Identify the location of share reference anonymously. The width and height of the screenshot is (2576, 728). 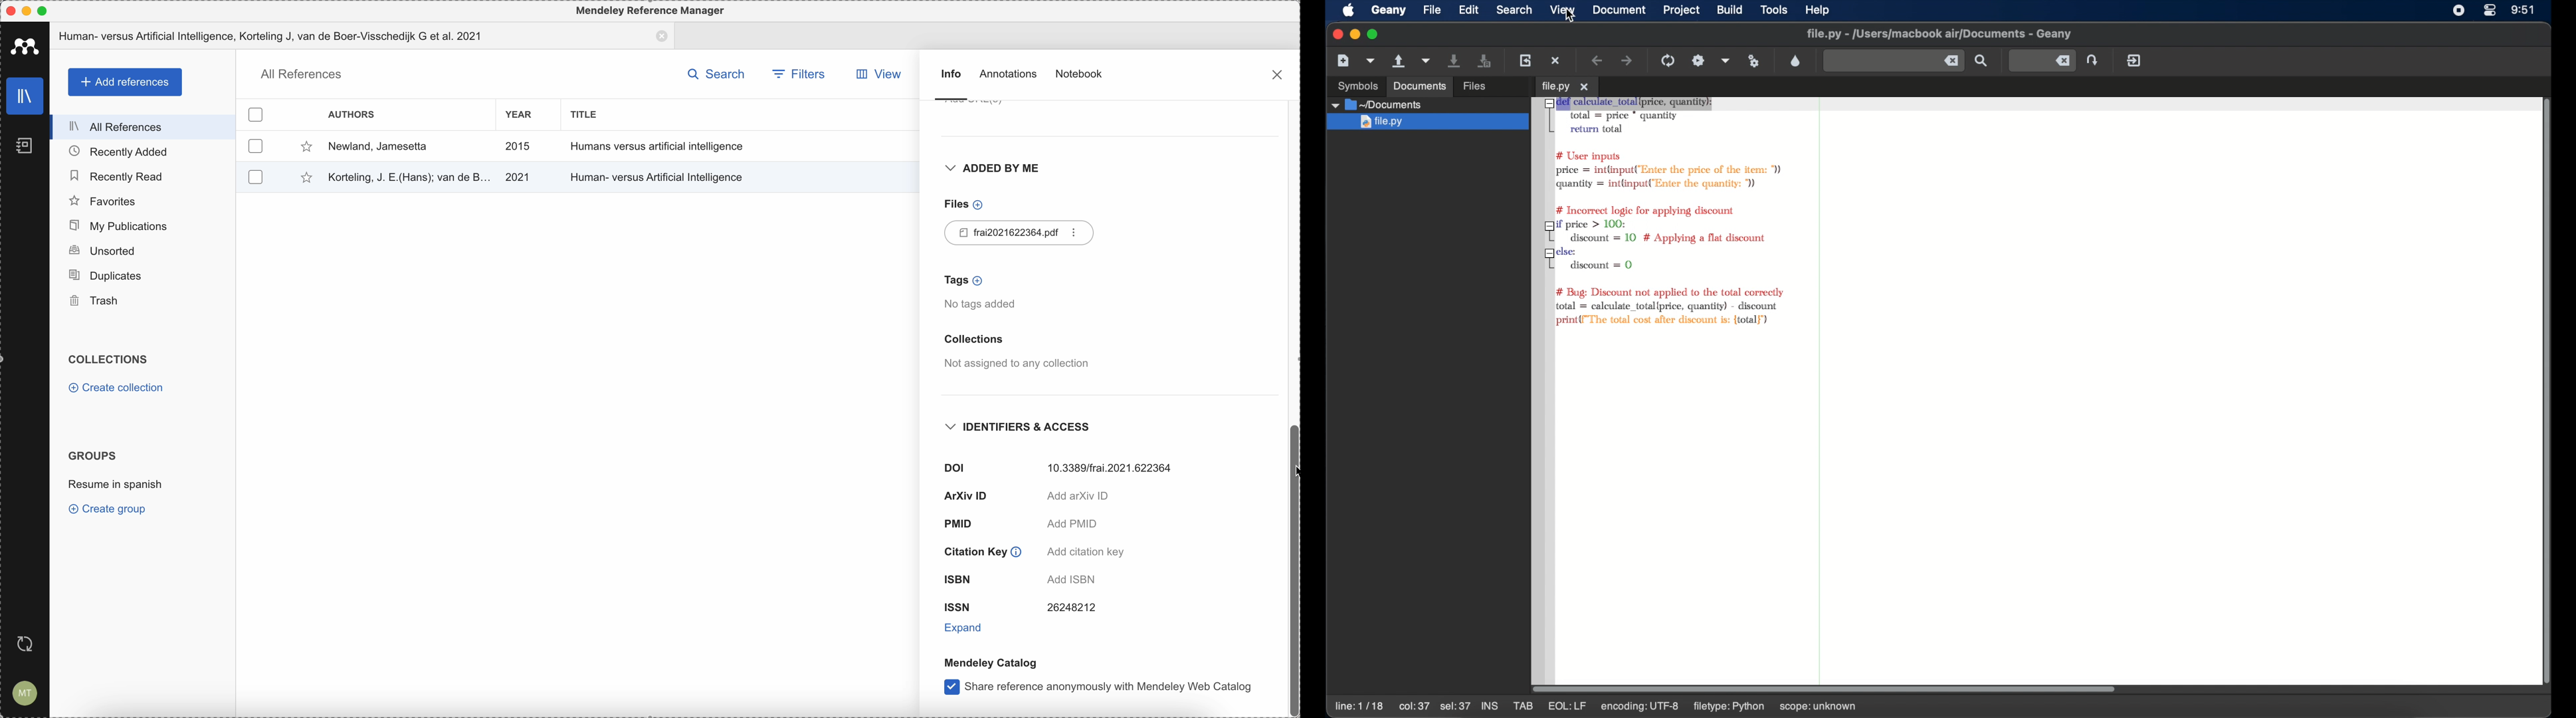
(1099, 689).